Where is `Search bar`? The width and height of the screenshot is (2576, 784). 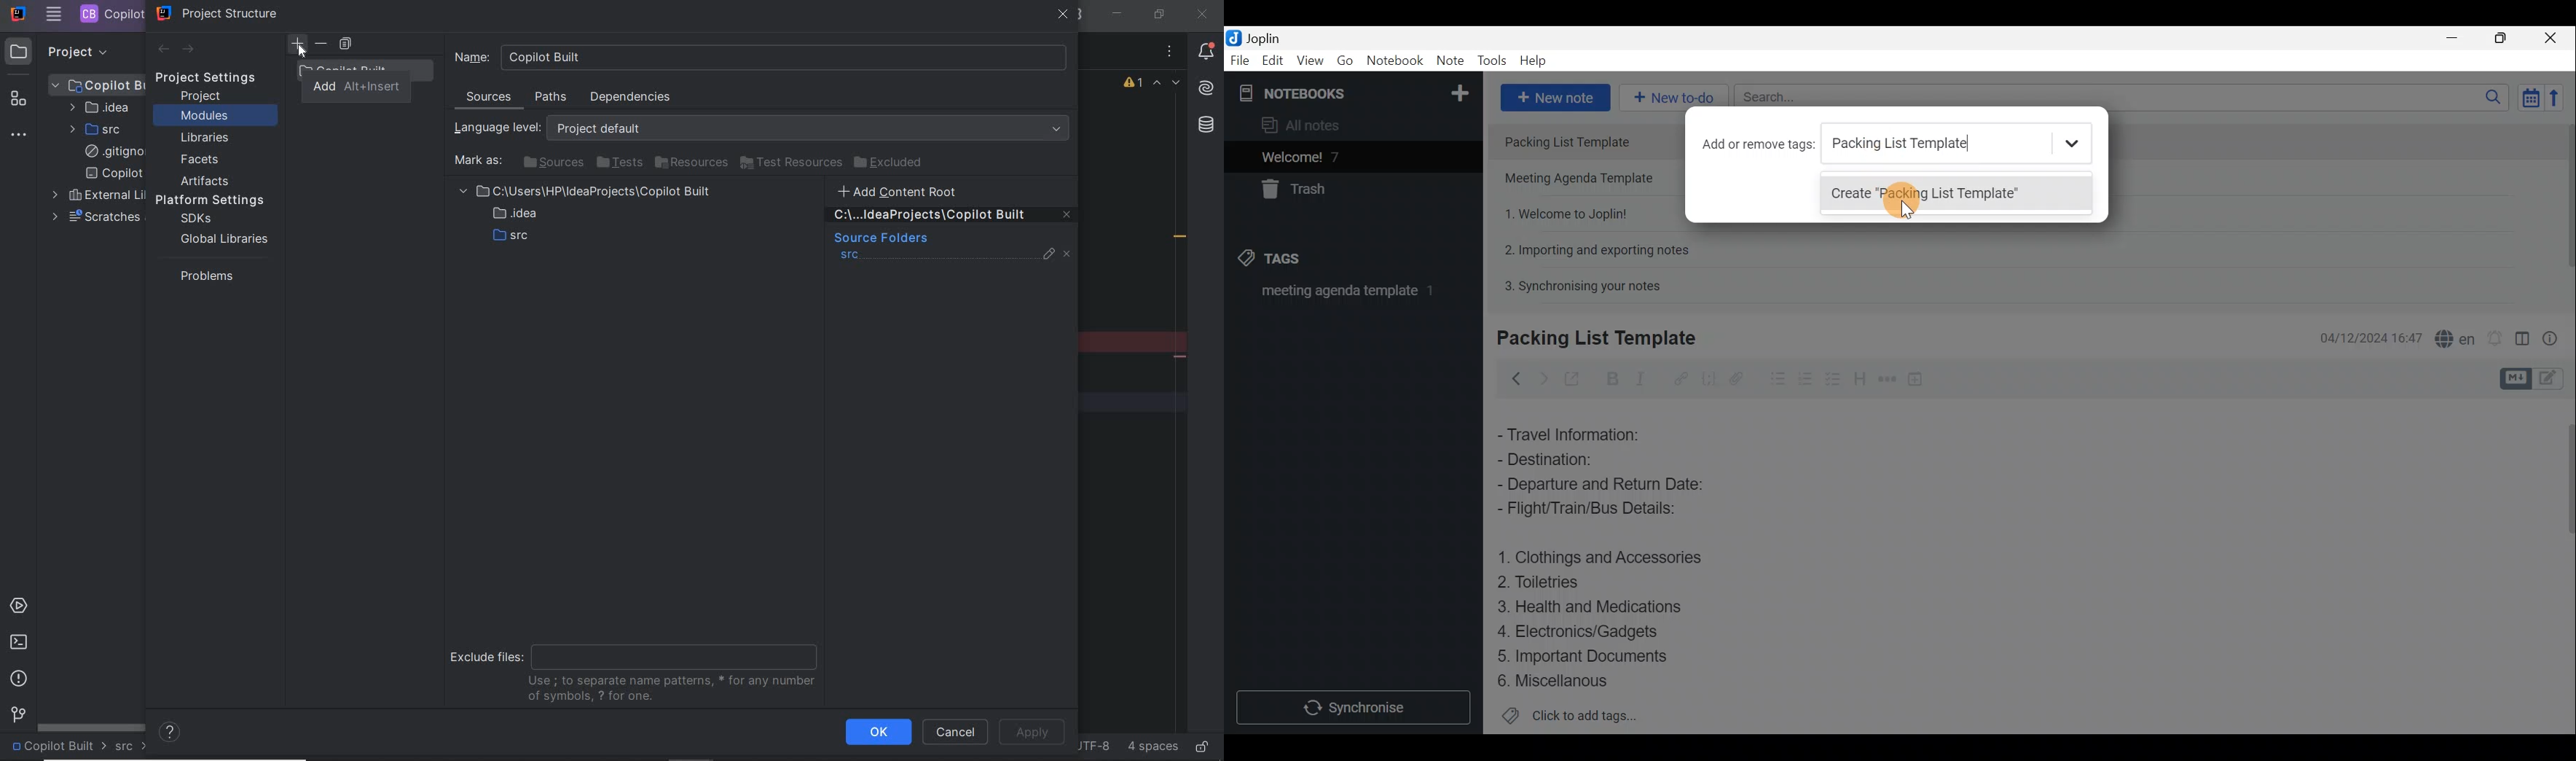
Search bar is located at coordinates (2118, 99).